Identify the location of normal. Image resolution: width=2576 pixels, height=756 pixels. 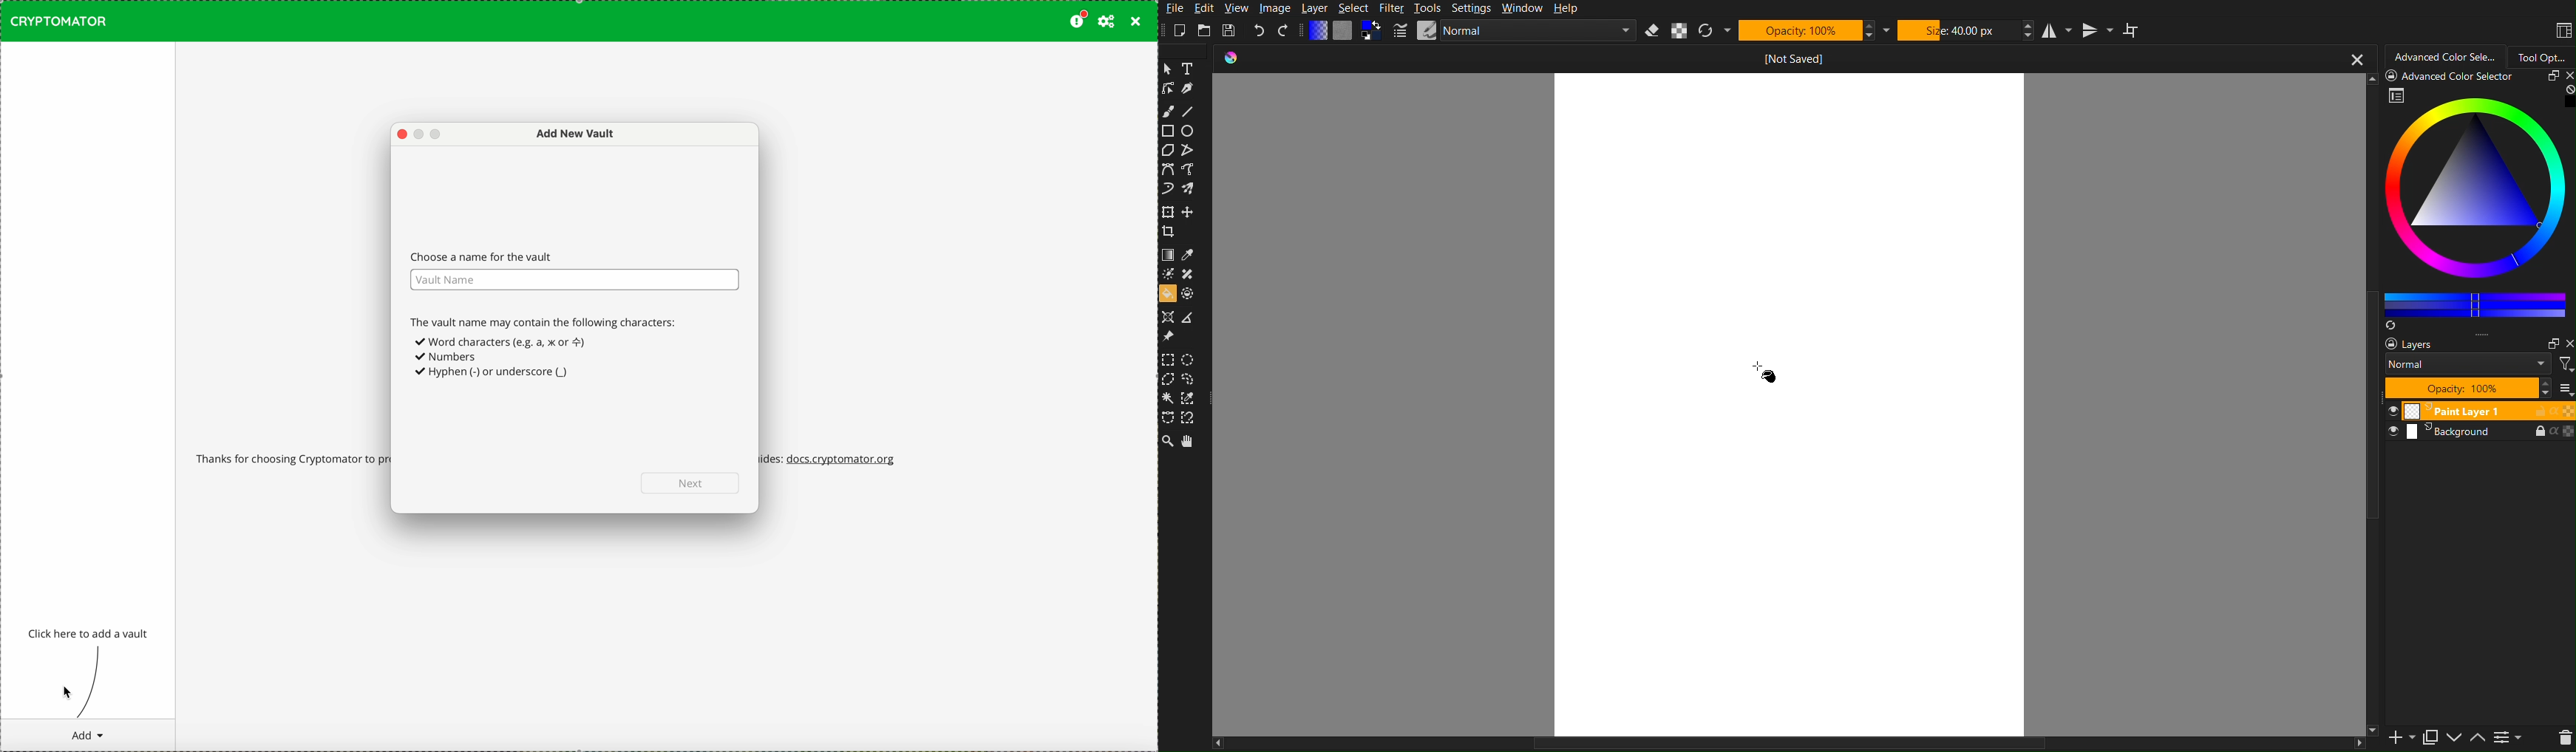
(2466, 363).